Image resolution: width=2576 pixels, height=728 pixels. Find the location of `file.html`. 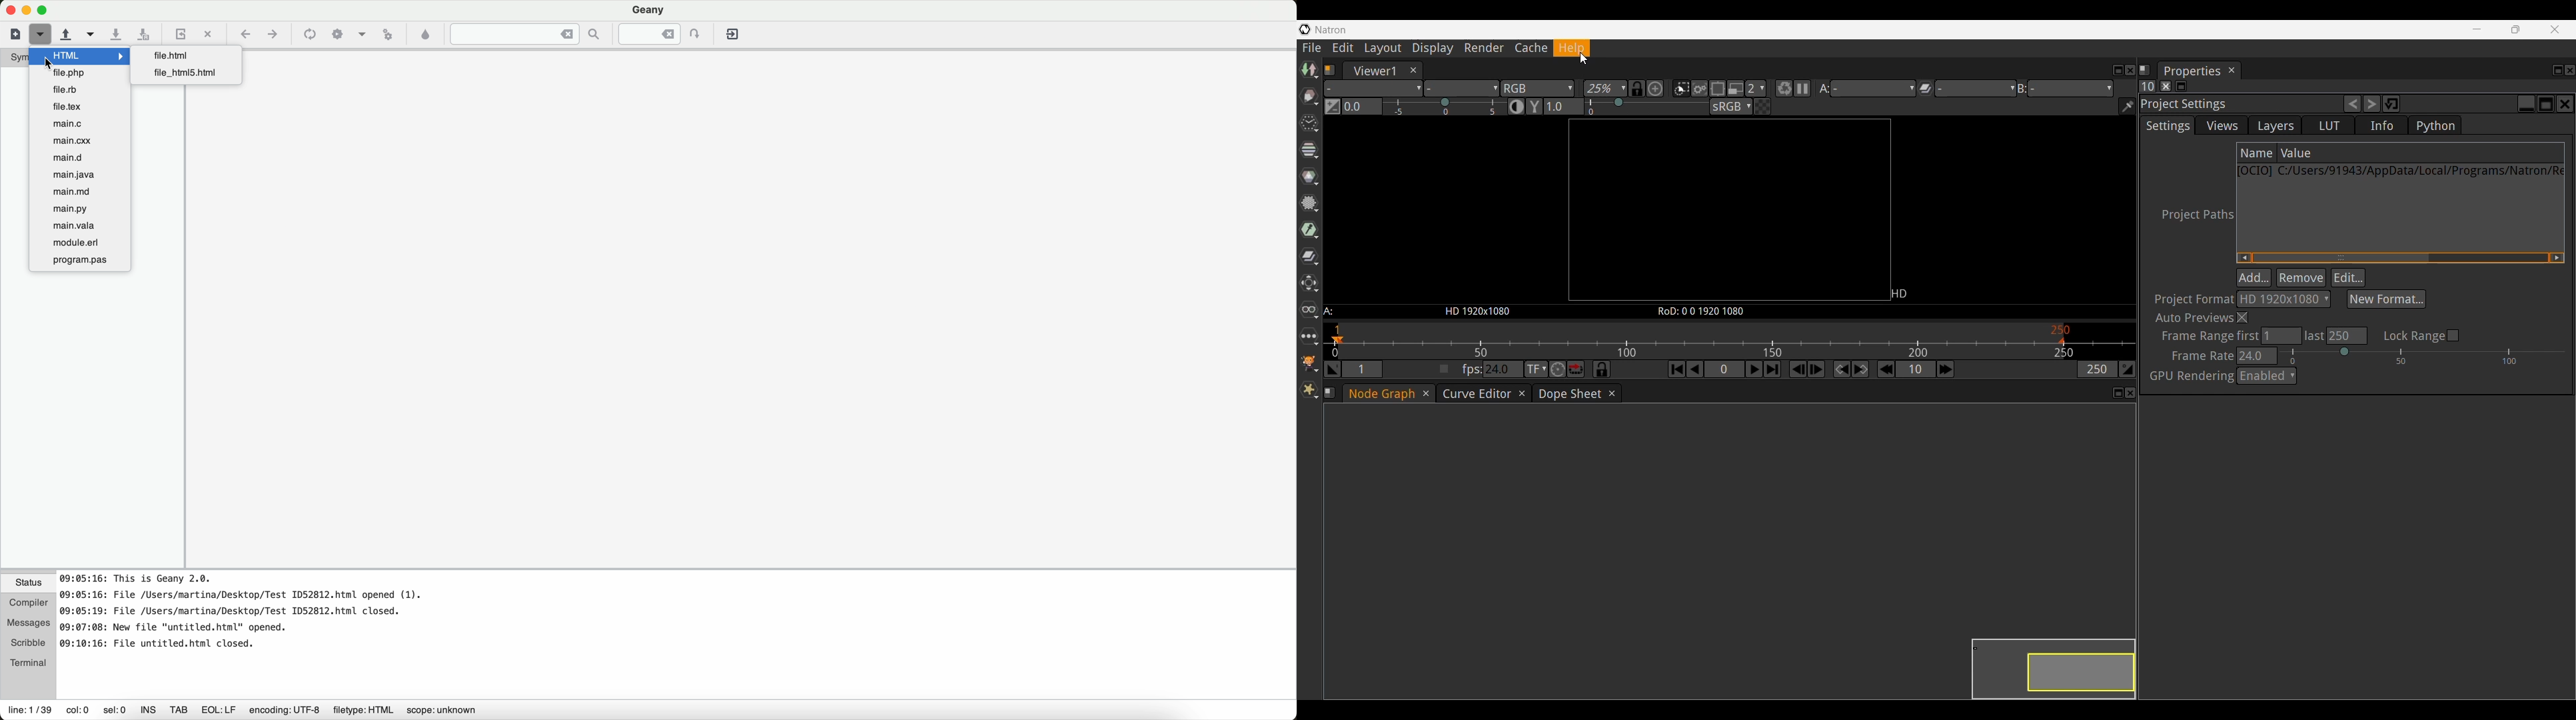

file.html is located at coordinates (187, 55).